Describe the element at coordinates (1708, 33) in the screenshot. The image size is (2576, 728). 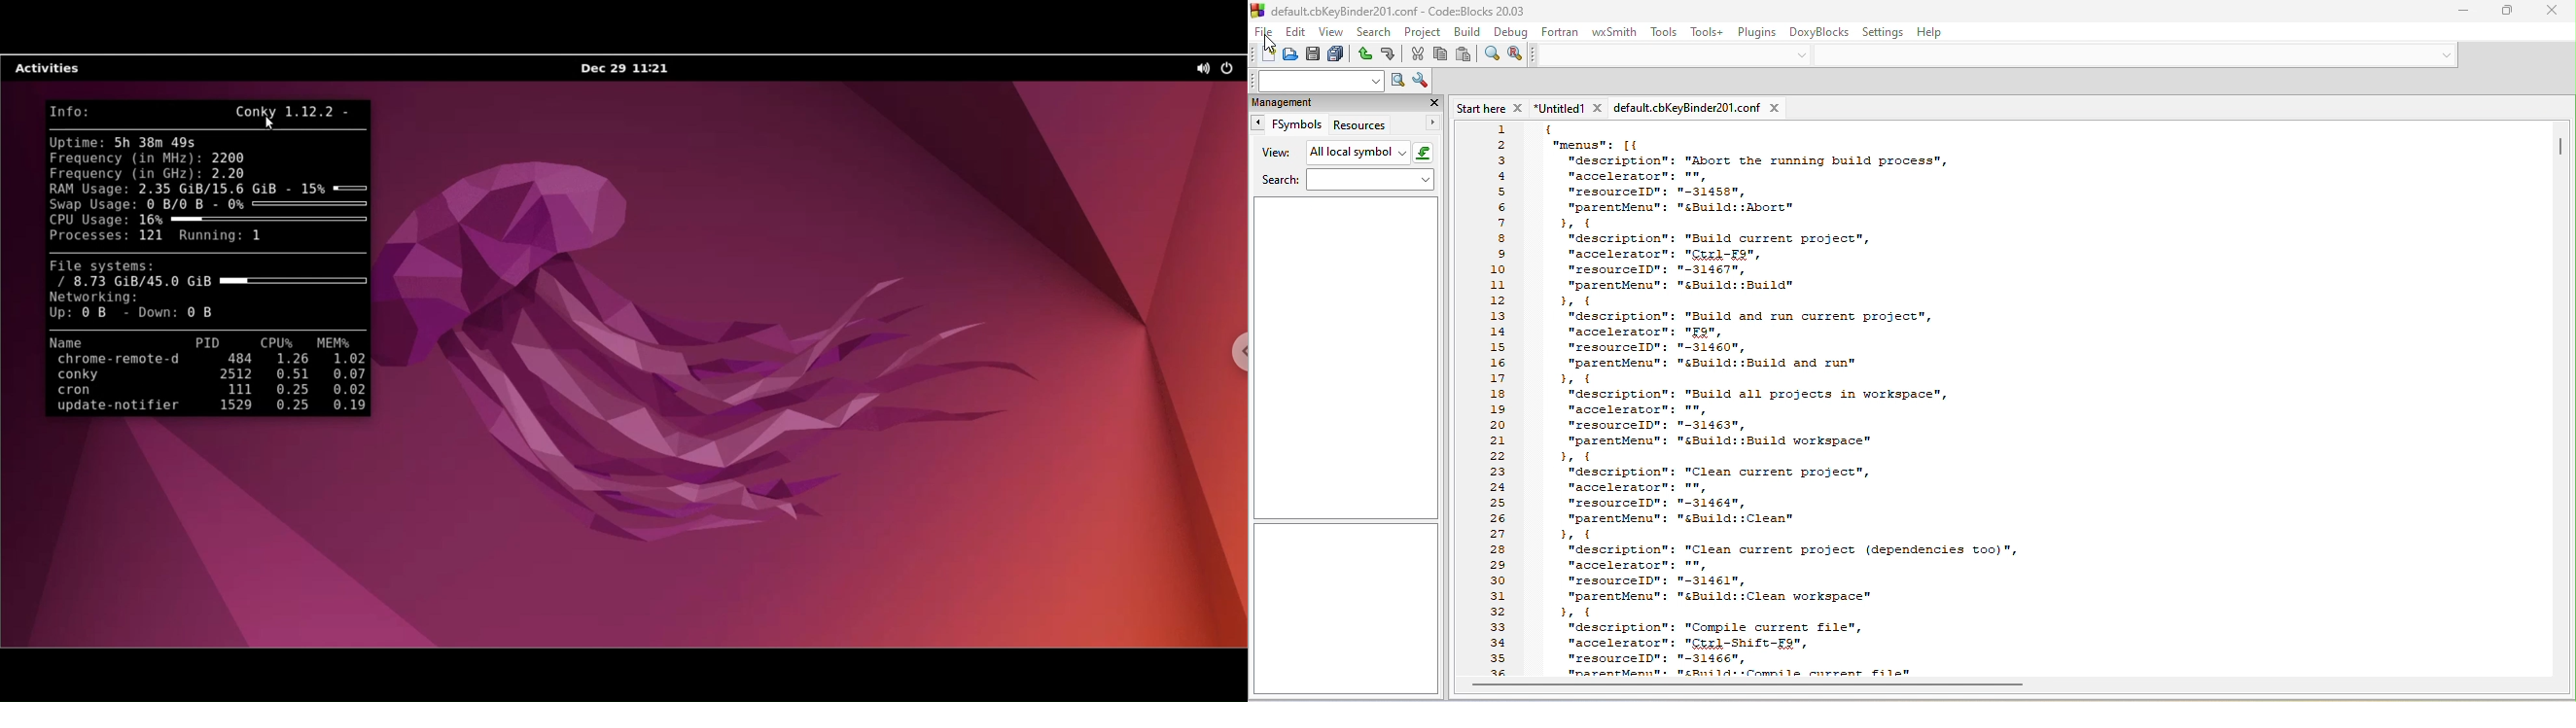
I see `tools+` at that location.